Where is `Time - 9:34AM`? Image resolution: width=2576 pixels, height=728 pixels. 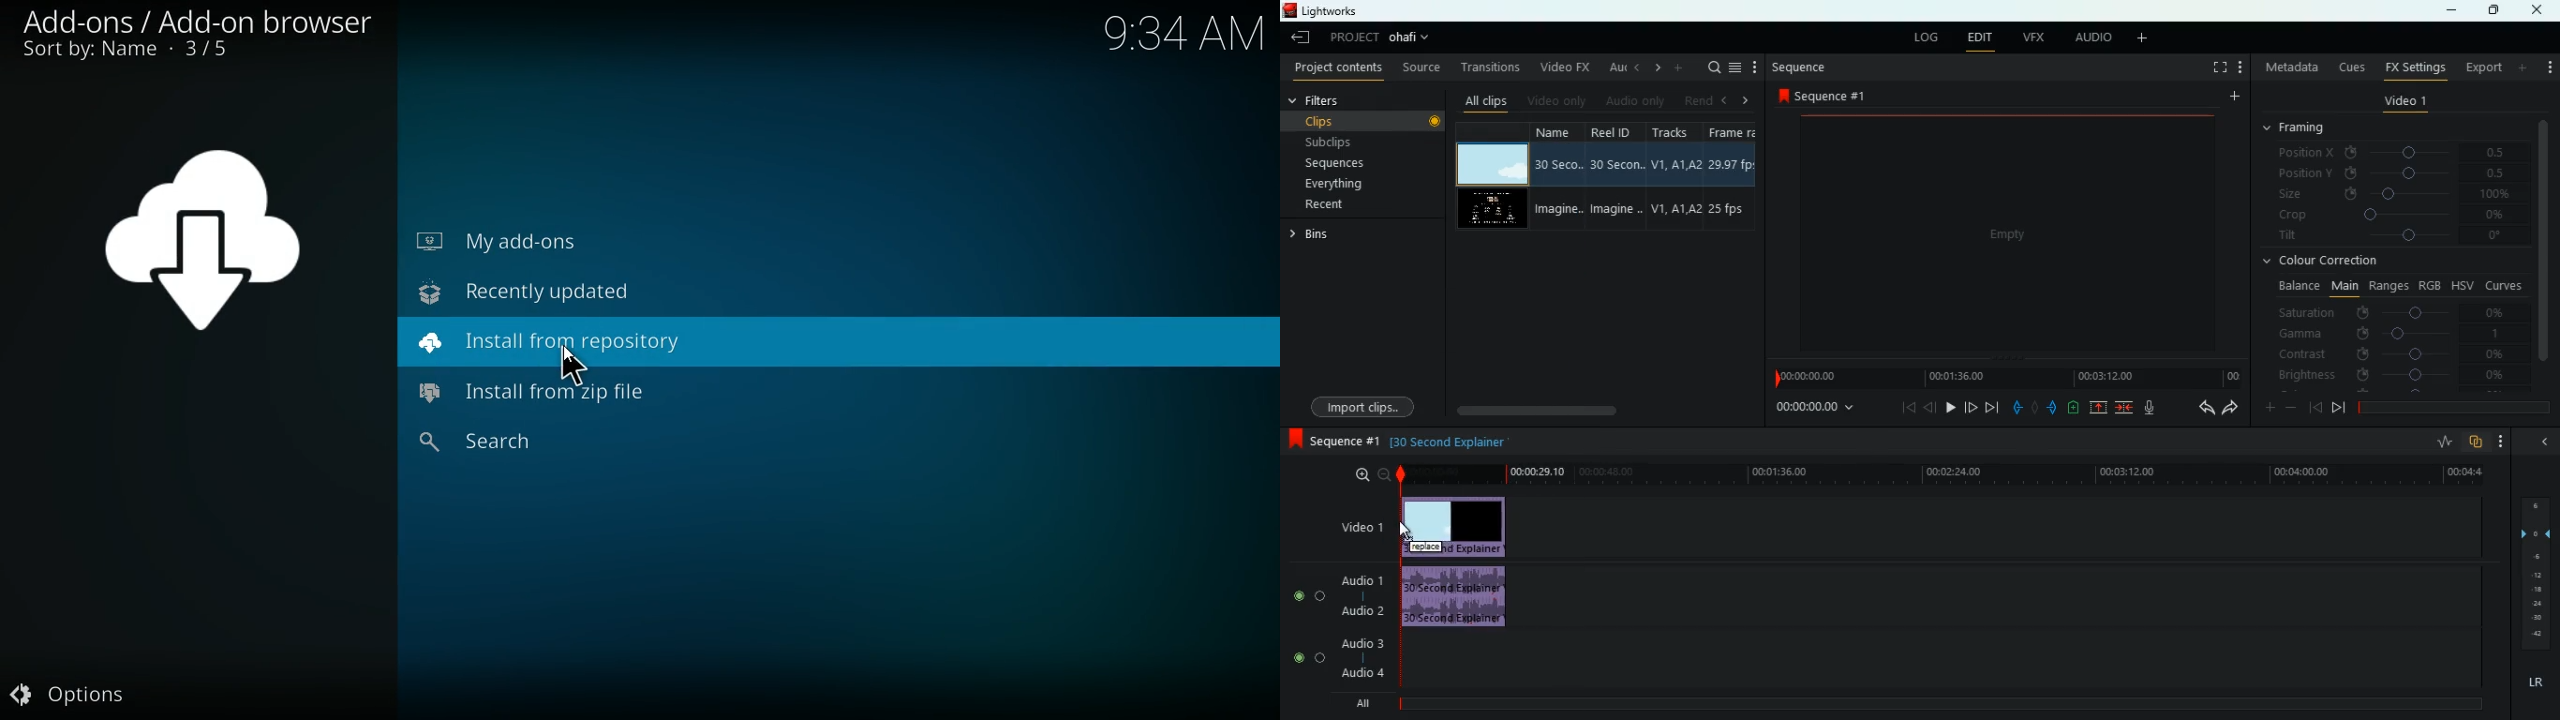 Time - 9:34AM is located at coordinates (1181, 34).